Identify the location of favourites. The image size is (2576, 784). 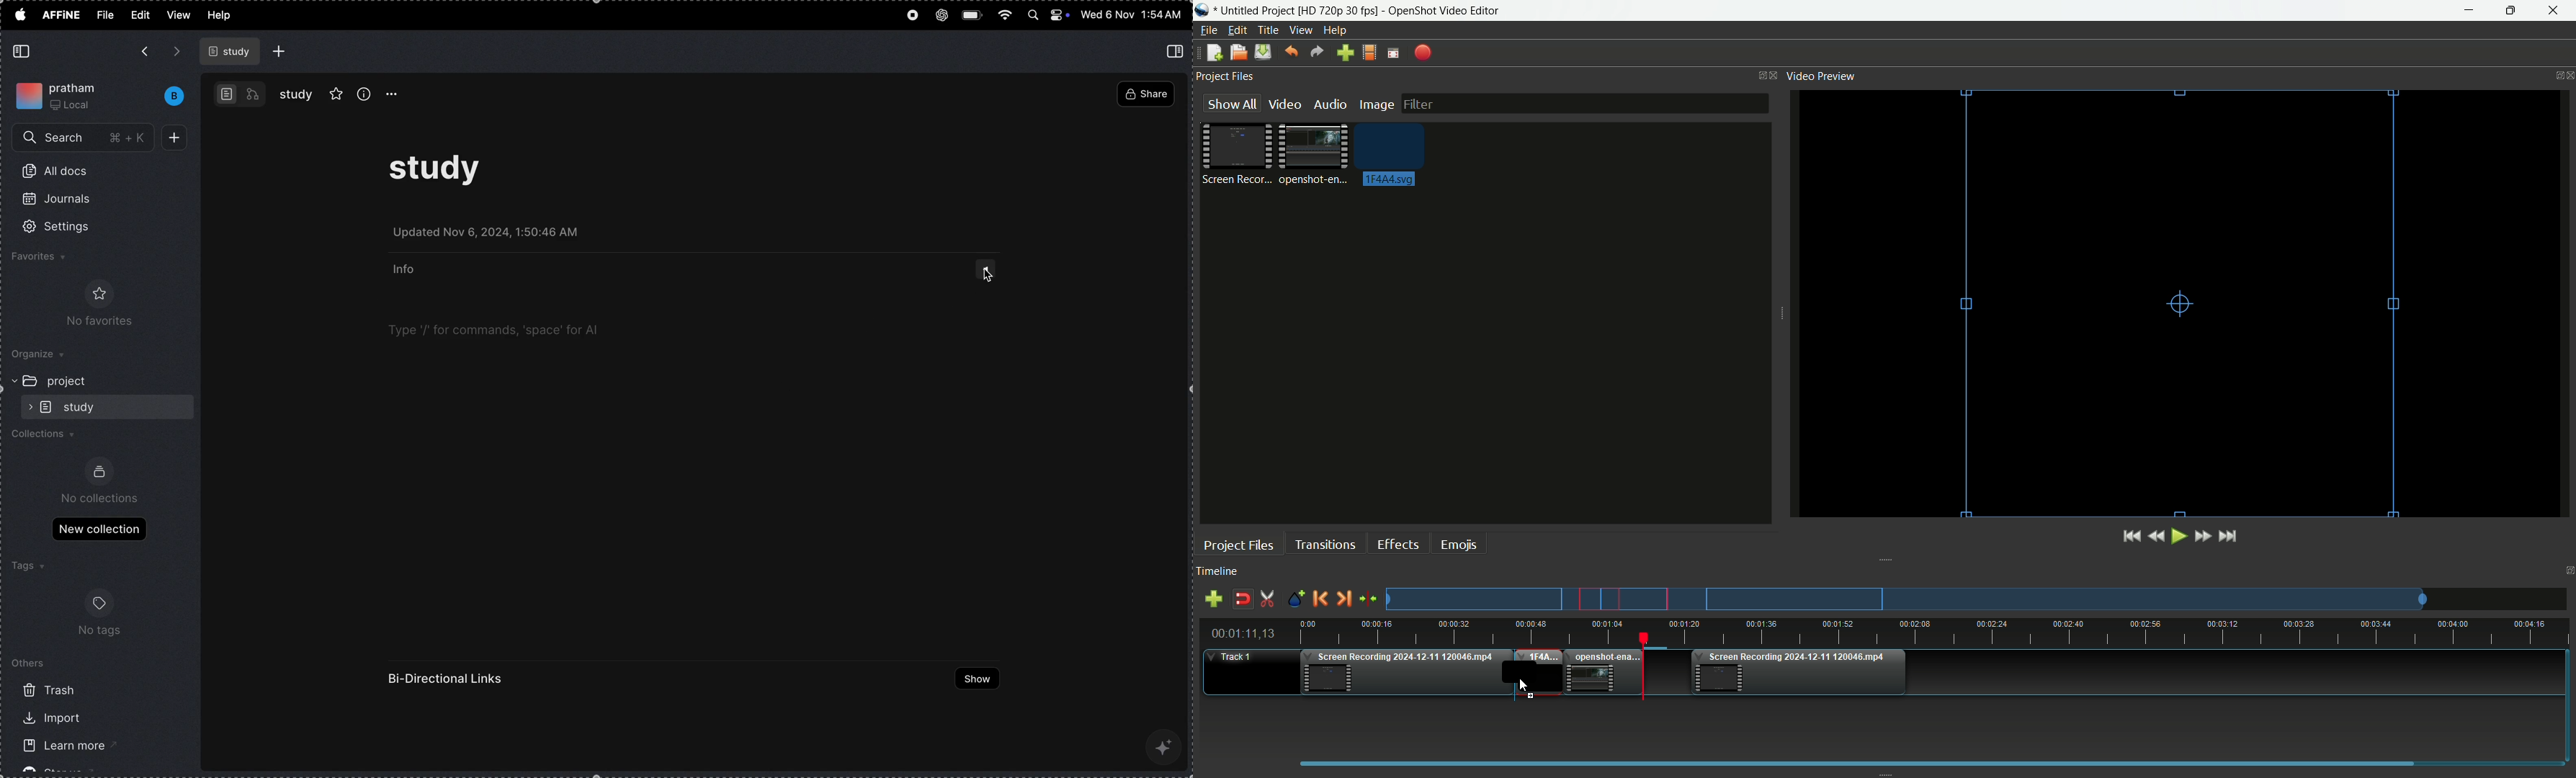
(52, 258).